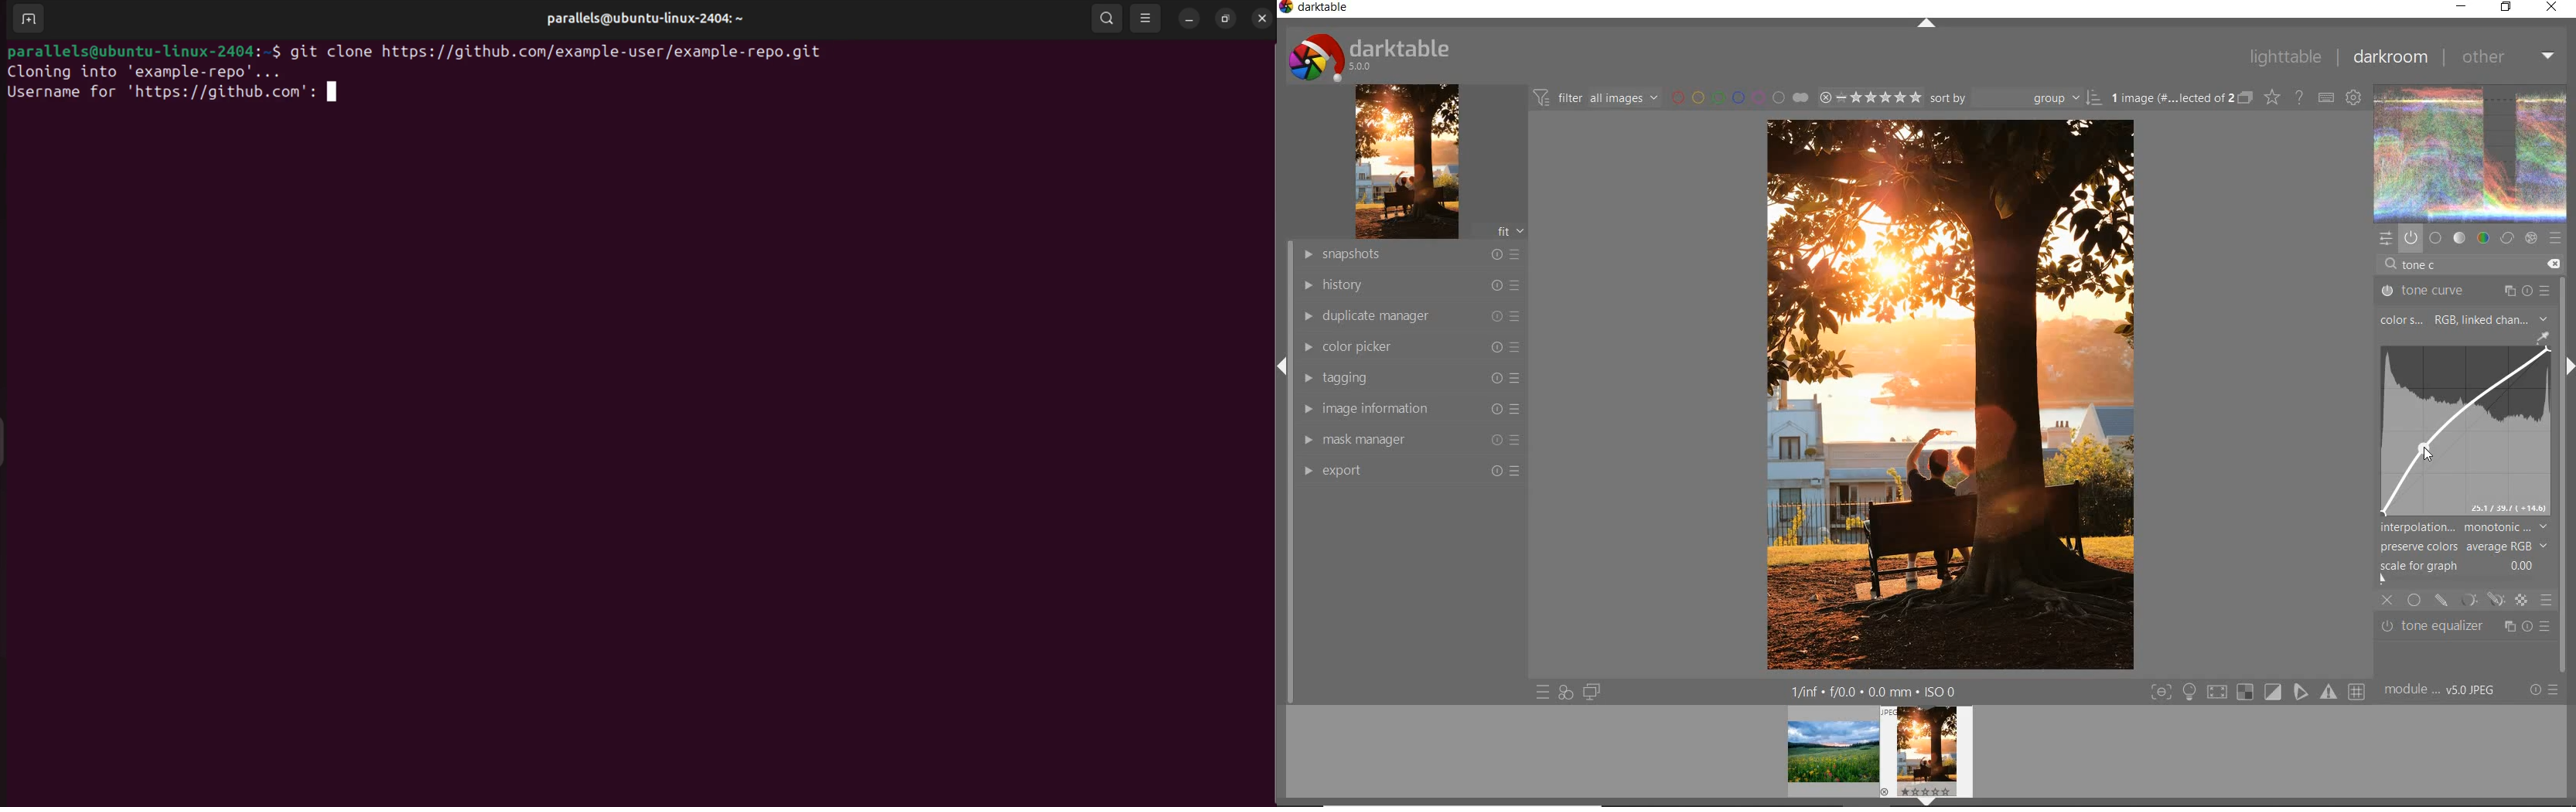  Describe the element at coordinates (2464, 527) in the screenshot. I see `interpolation` at that location.